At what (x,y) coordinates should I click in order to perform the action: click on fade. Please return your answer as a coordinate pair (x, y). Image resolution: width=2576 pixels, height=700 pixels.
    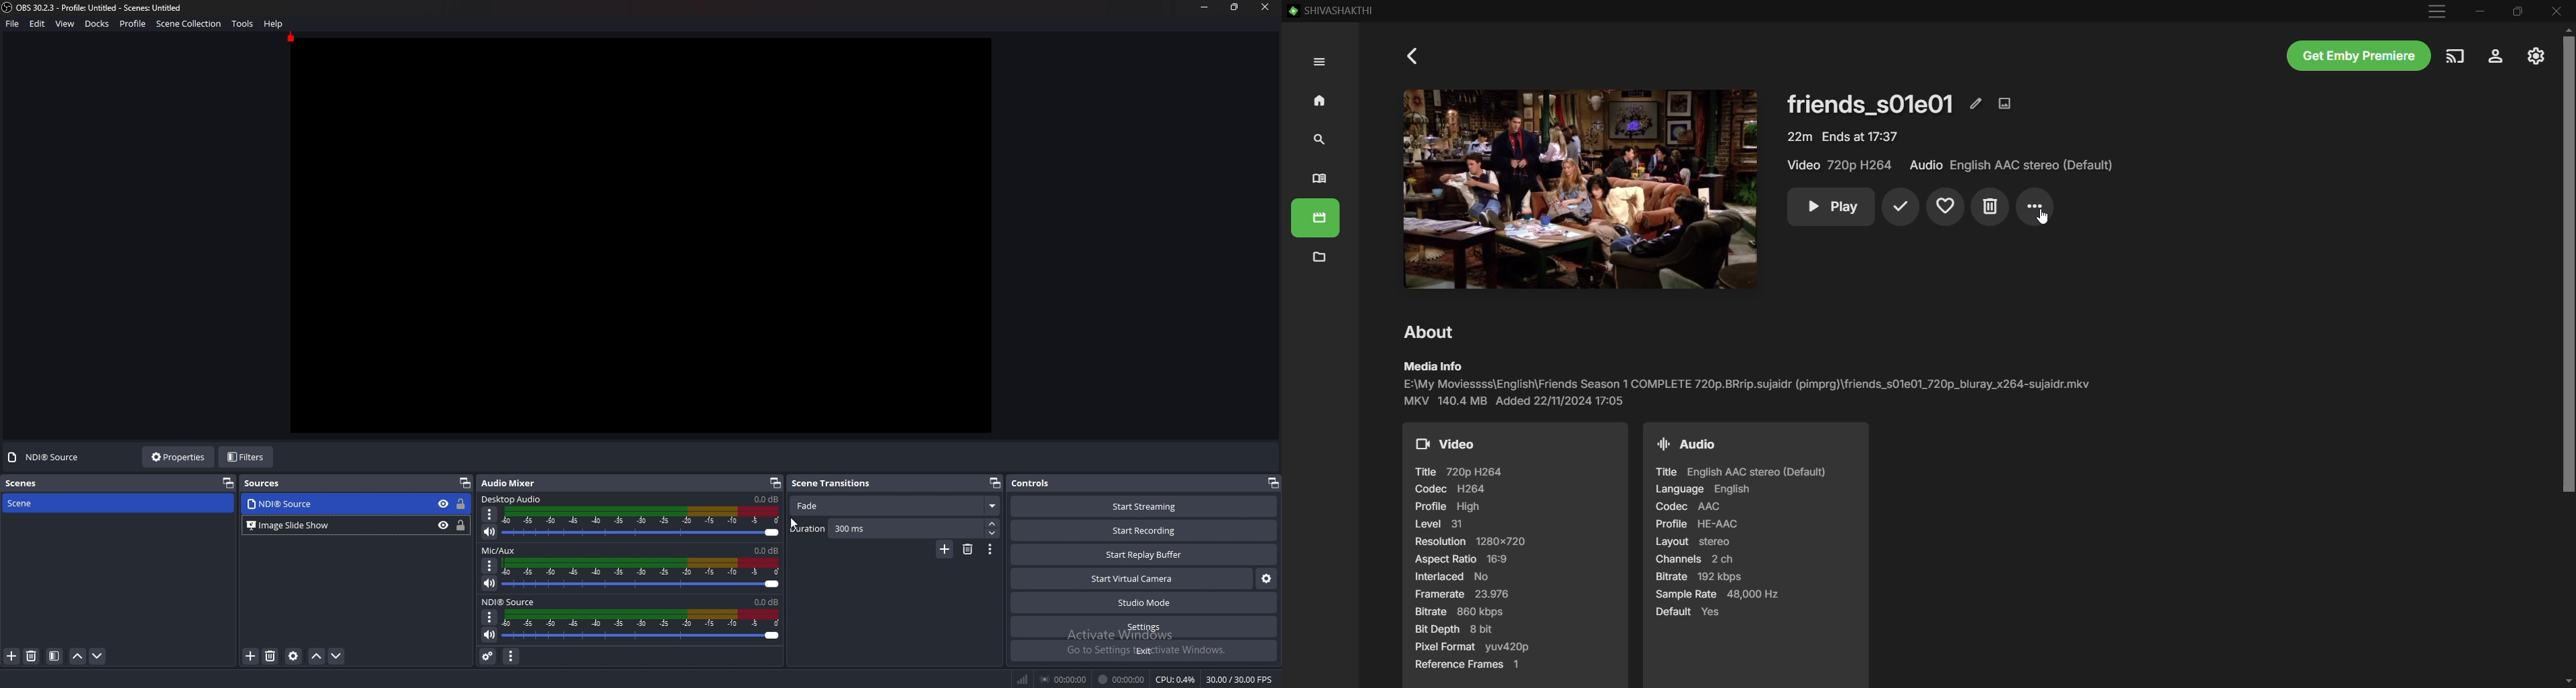
    Looking at the image, I should click on (895, 506).